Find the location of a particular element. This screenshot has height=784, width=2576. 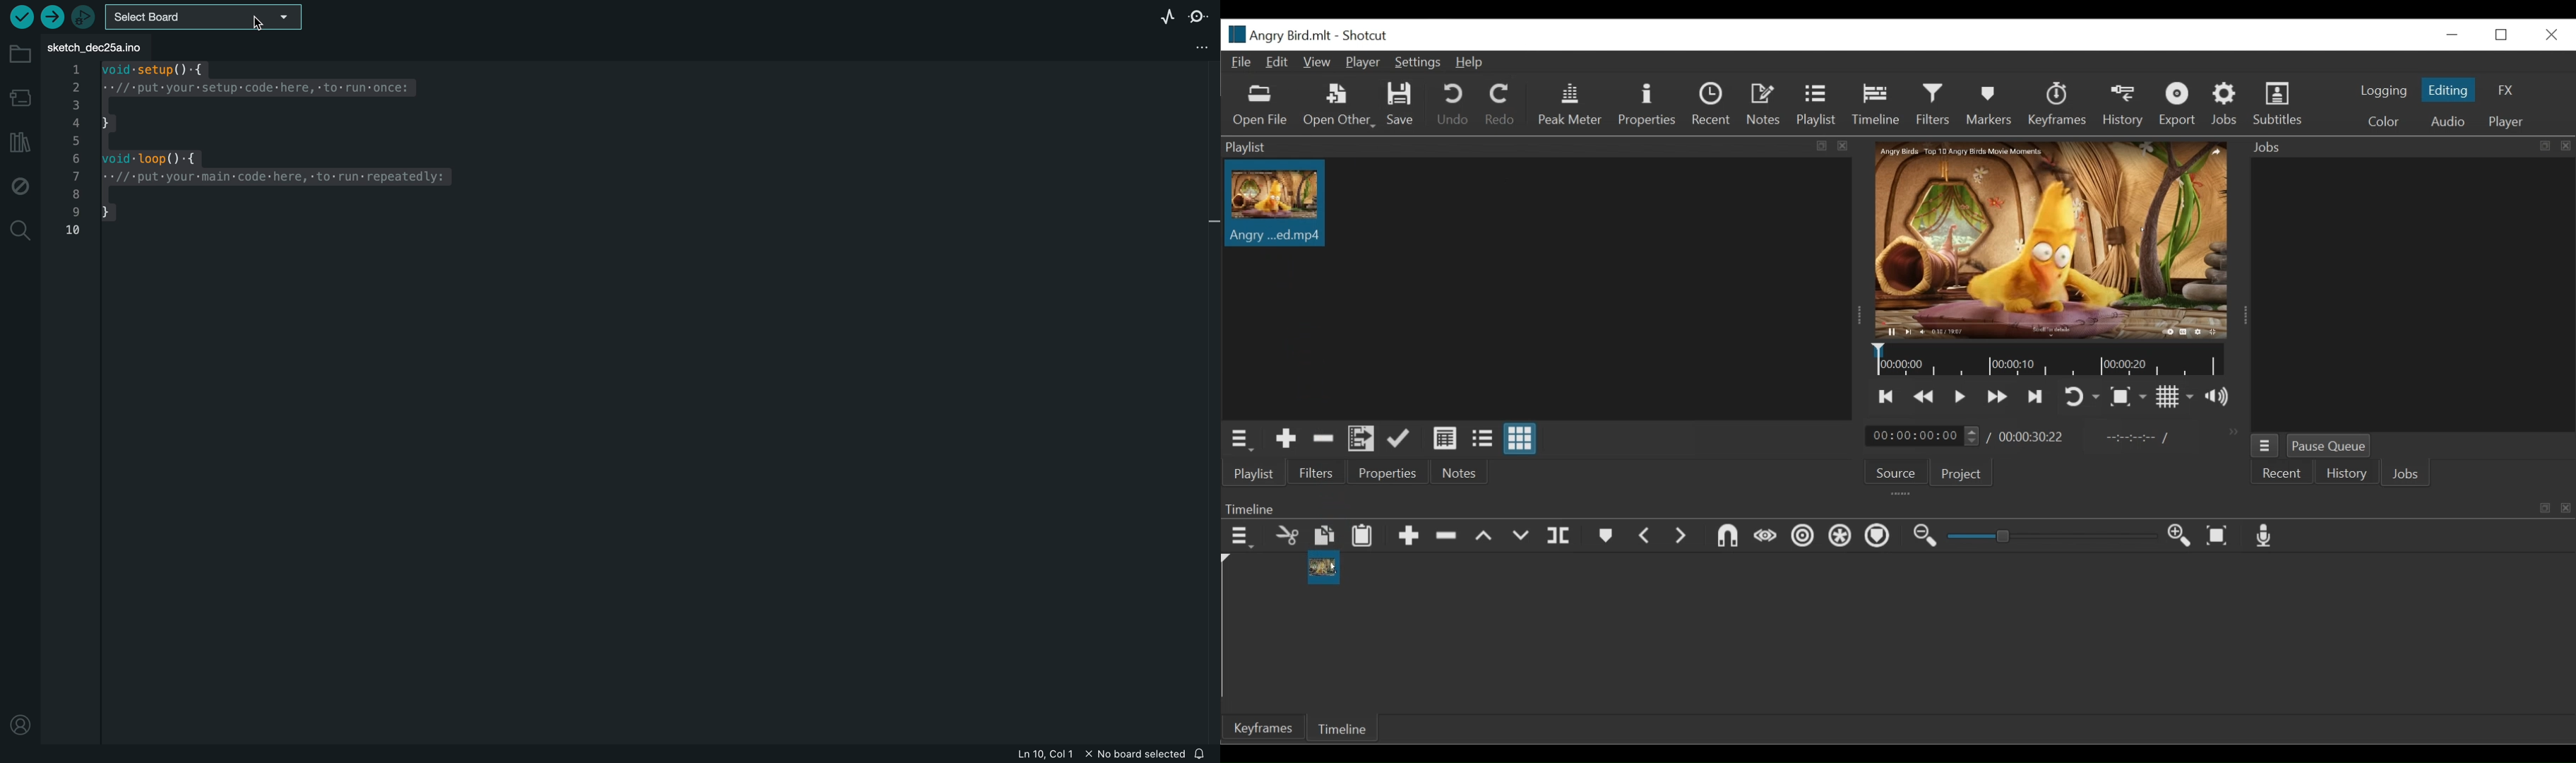

FX is located at coordinates (2505, 89).